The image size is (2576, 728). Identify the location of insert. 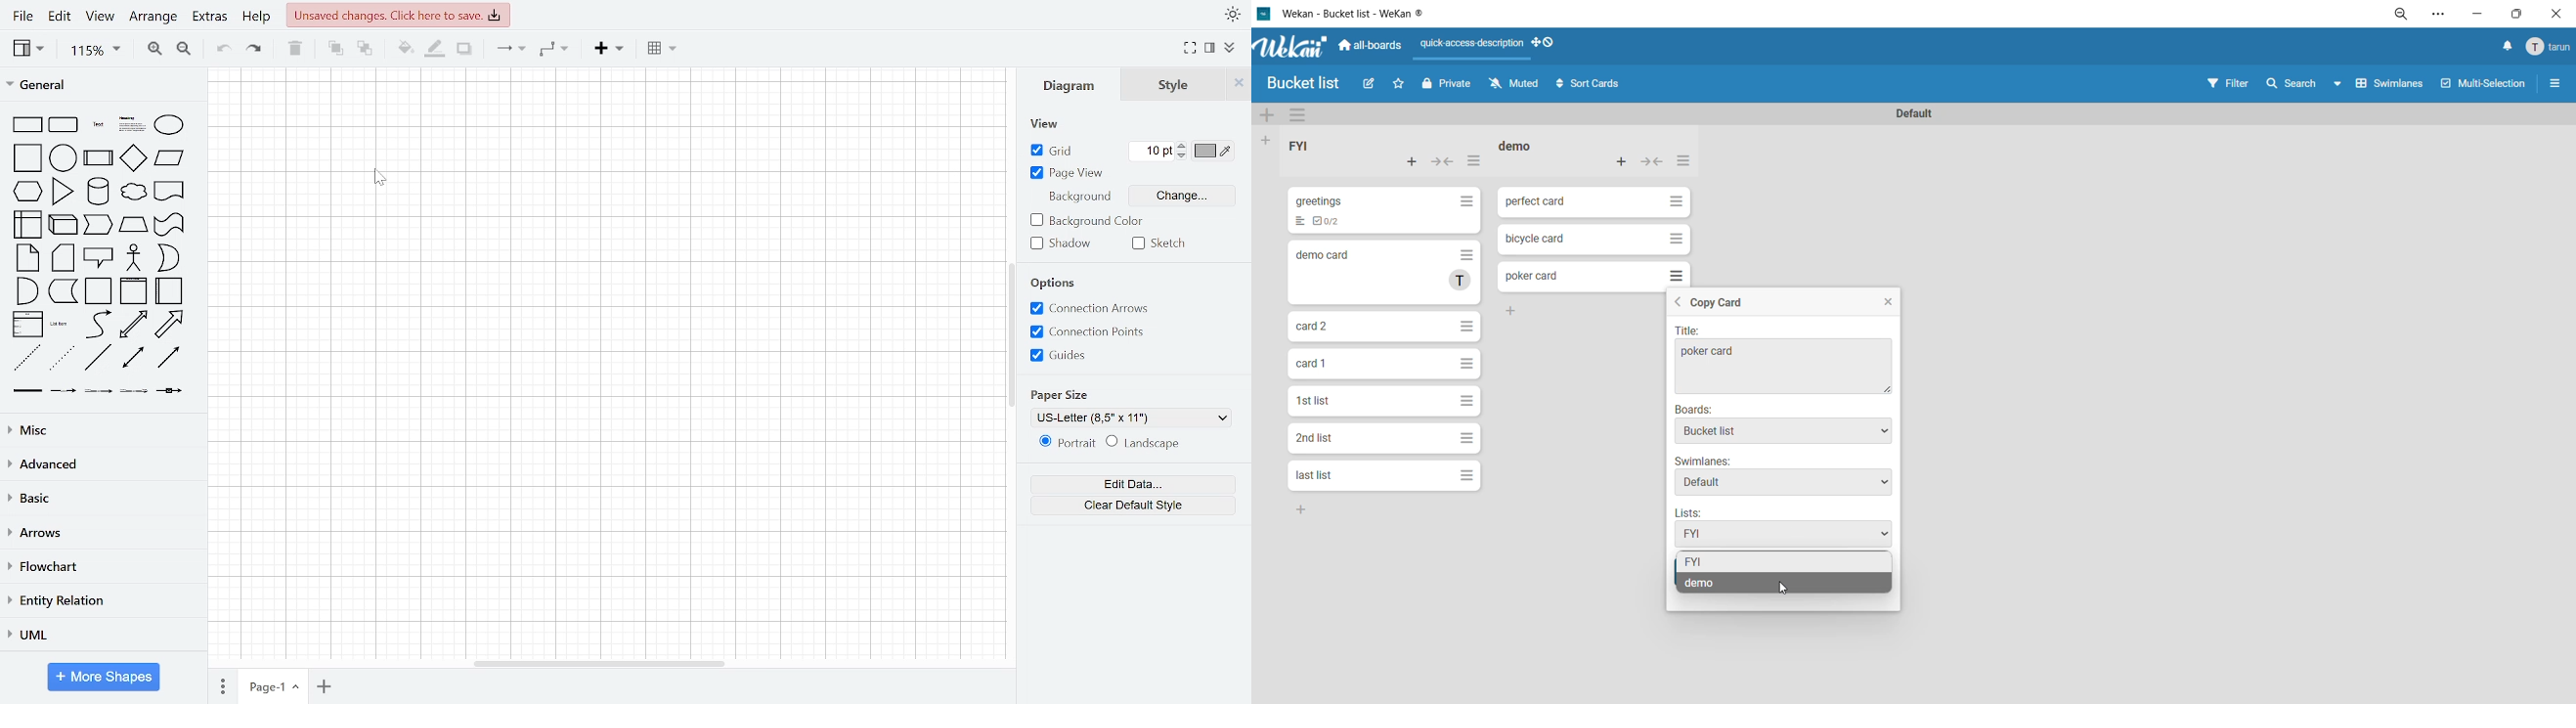
(609, 50).